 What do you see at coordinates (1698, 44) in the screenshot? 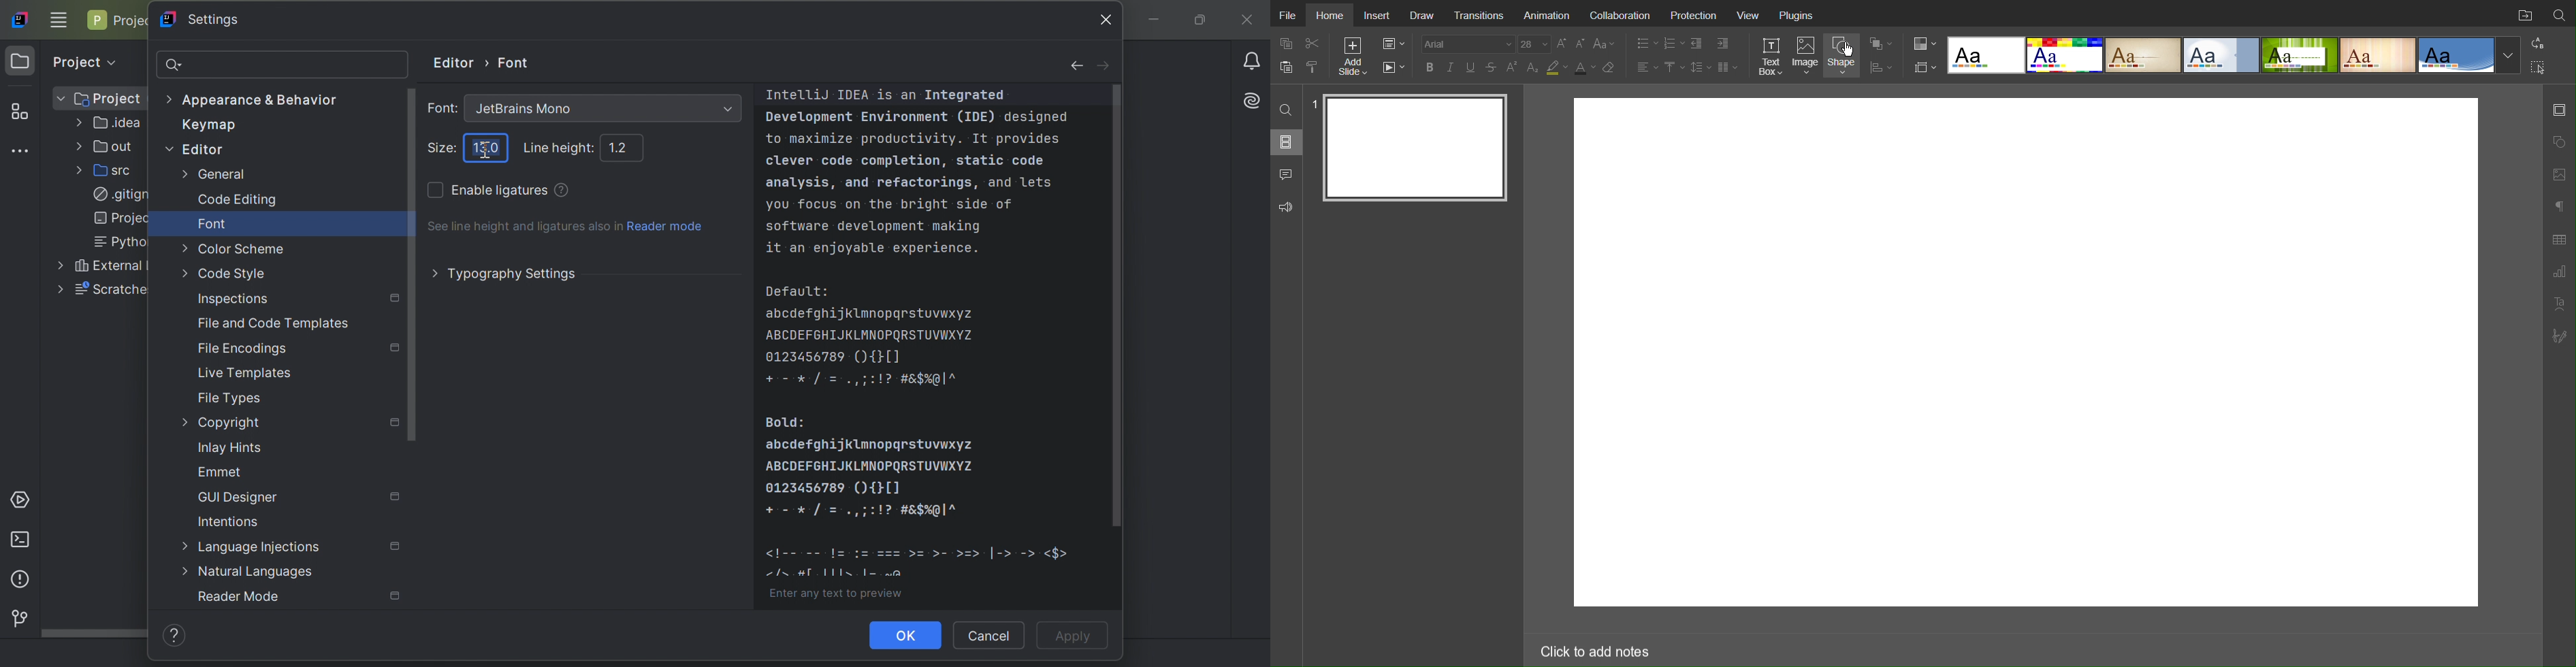
I see `Decrease Indent` at bounding box center [1698, 44].